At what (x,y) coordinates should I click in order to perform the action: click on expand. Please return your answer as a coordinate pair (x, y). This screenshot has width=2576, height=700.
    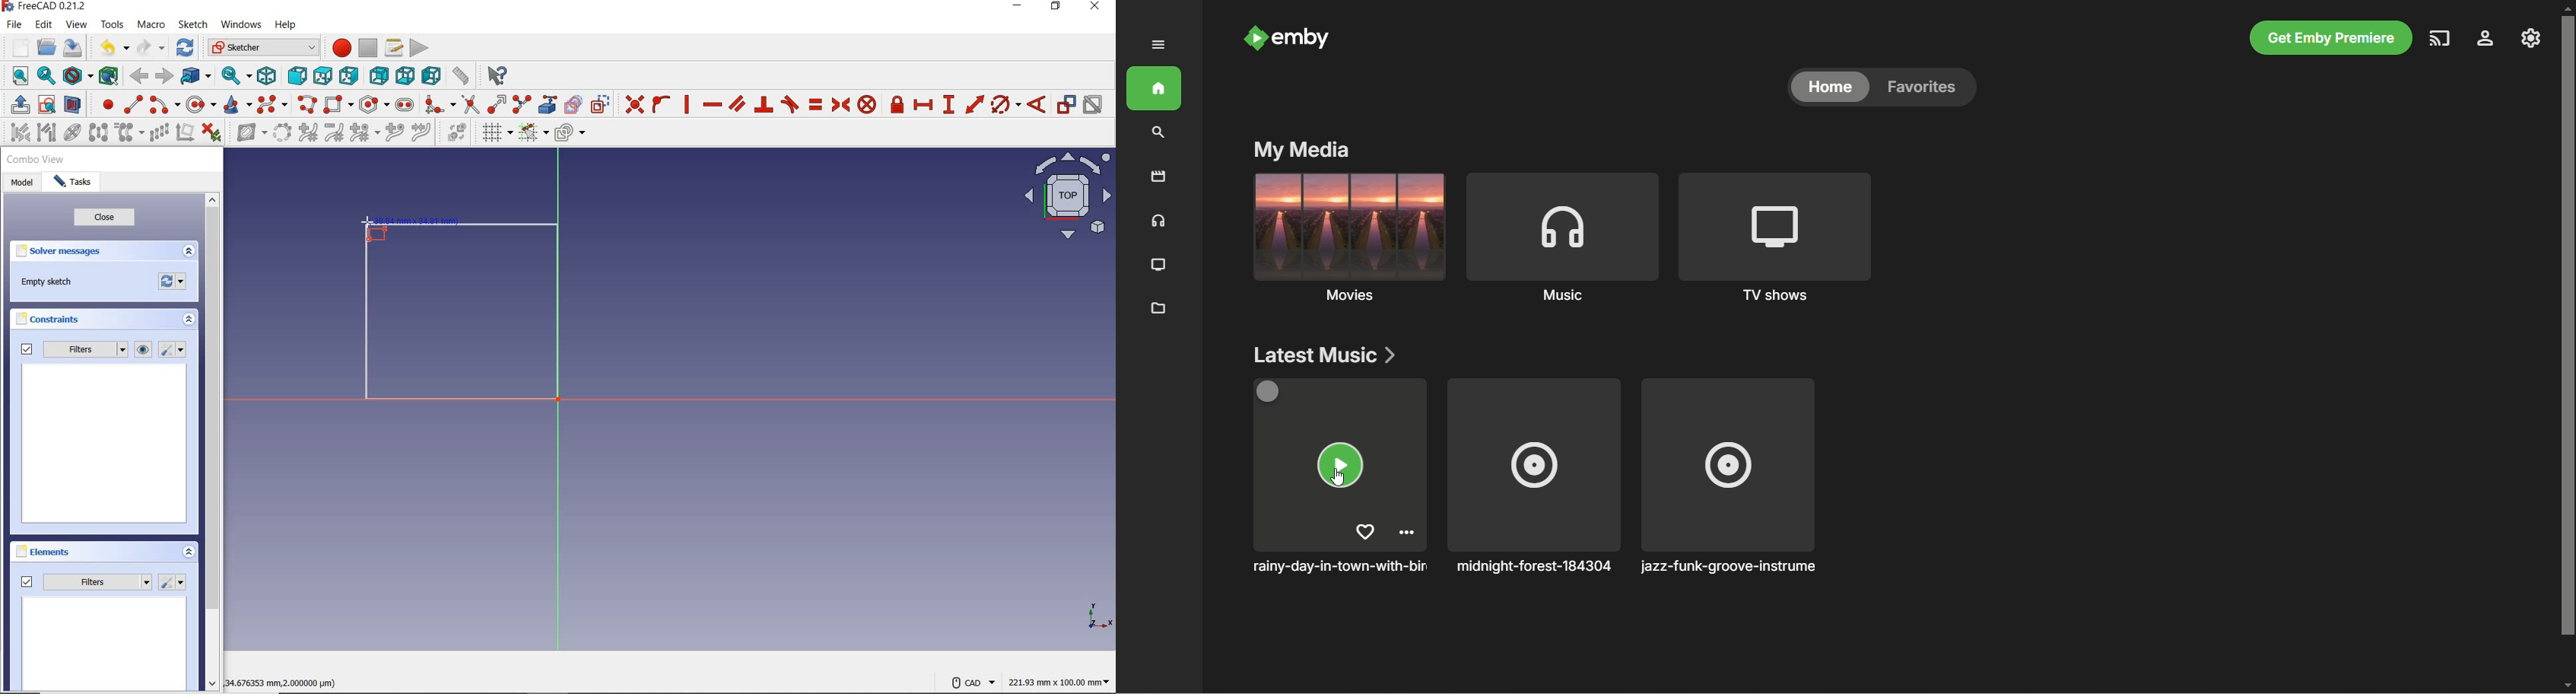
    Looking at the image, I should click on (189, 252).